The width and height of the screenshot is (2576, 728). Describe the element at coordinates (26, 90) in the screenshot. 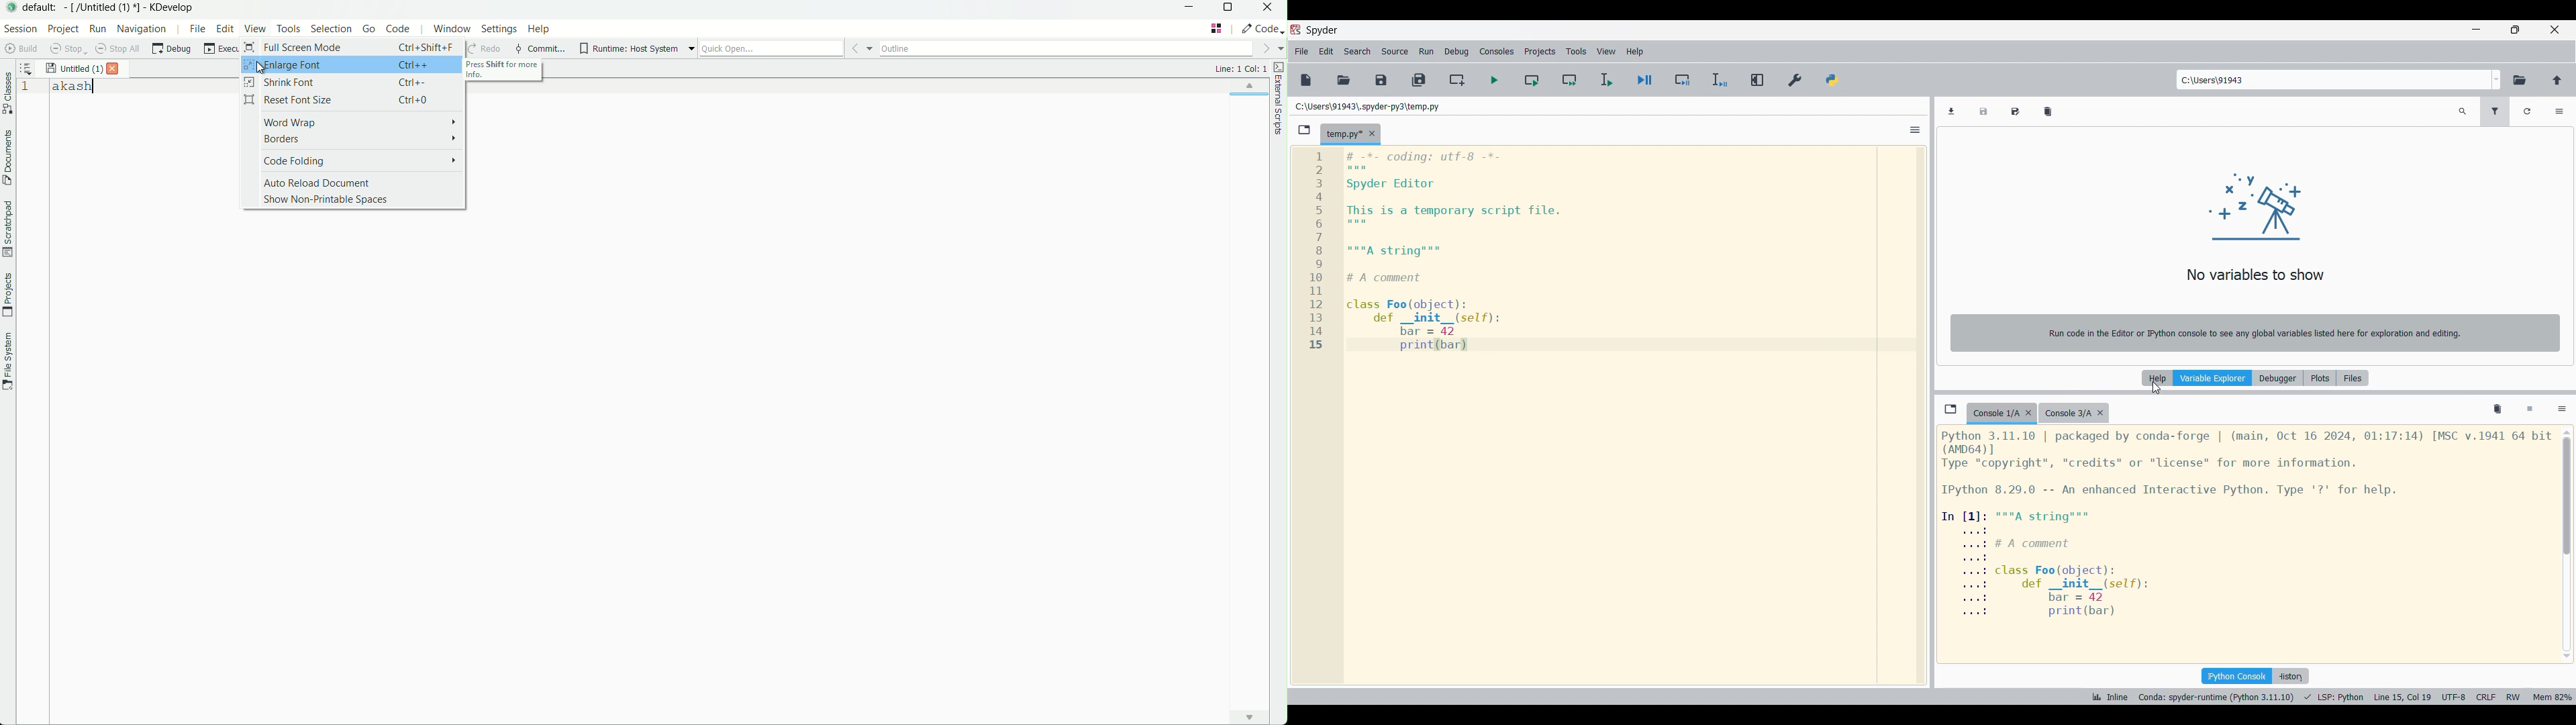

I see `1` at that location.